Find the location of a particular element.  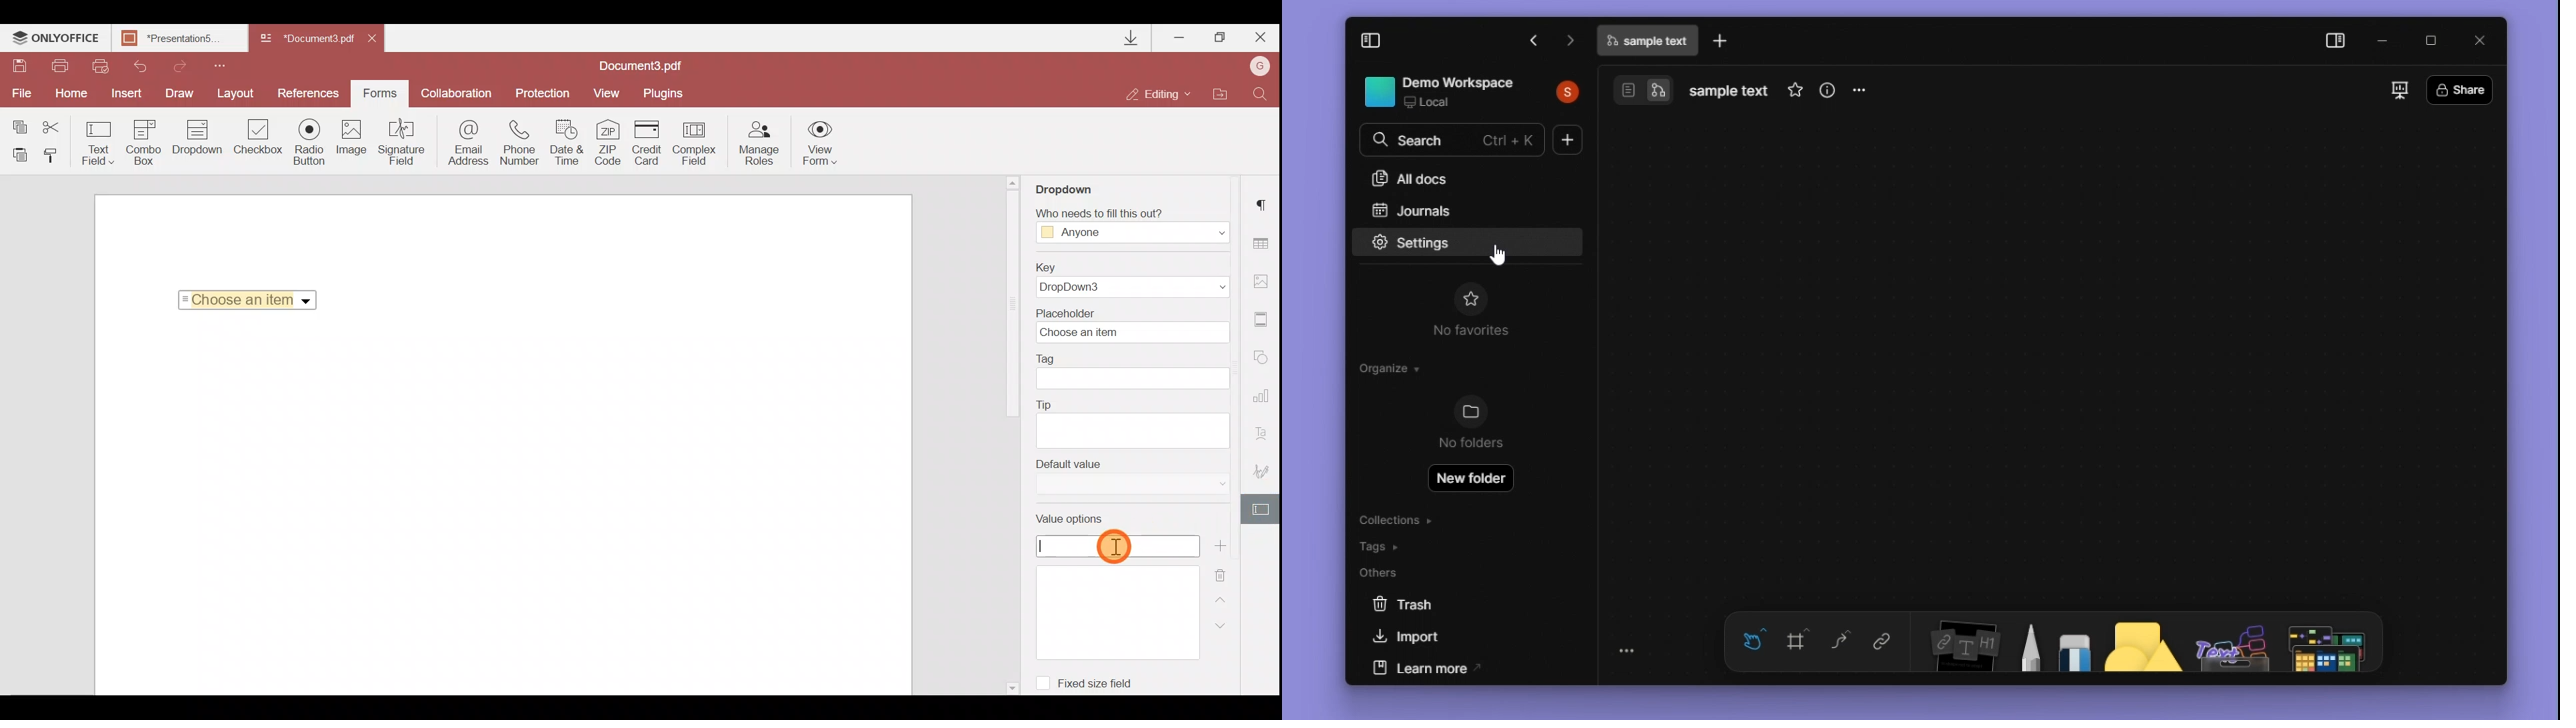

favourites is located at coordinates (1470, 297).